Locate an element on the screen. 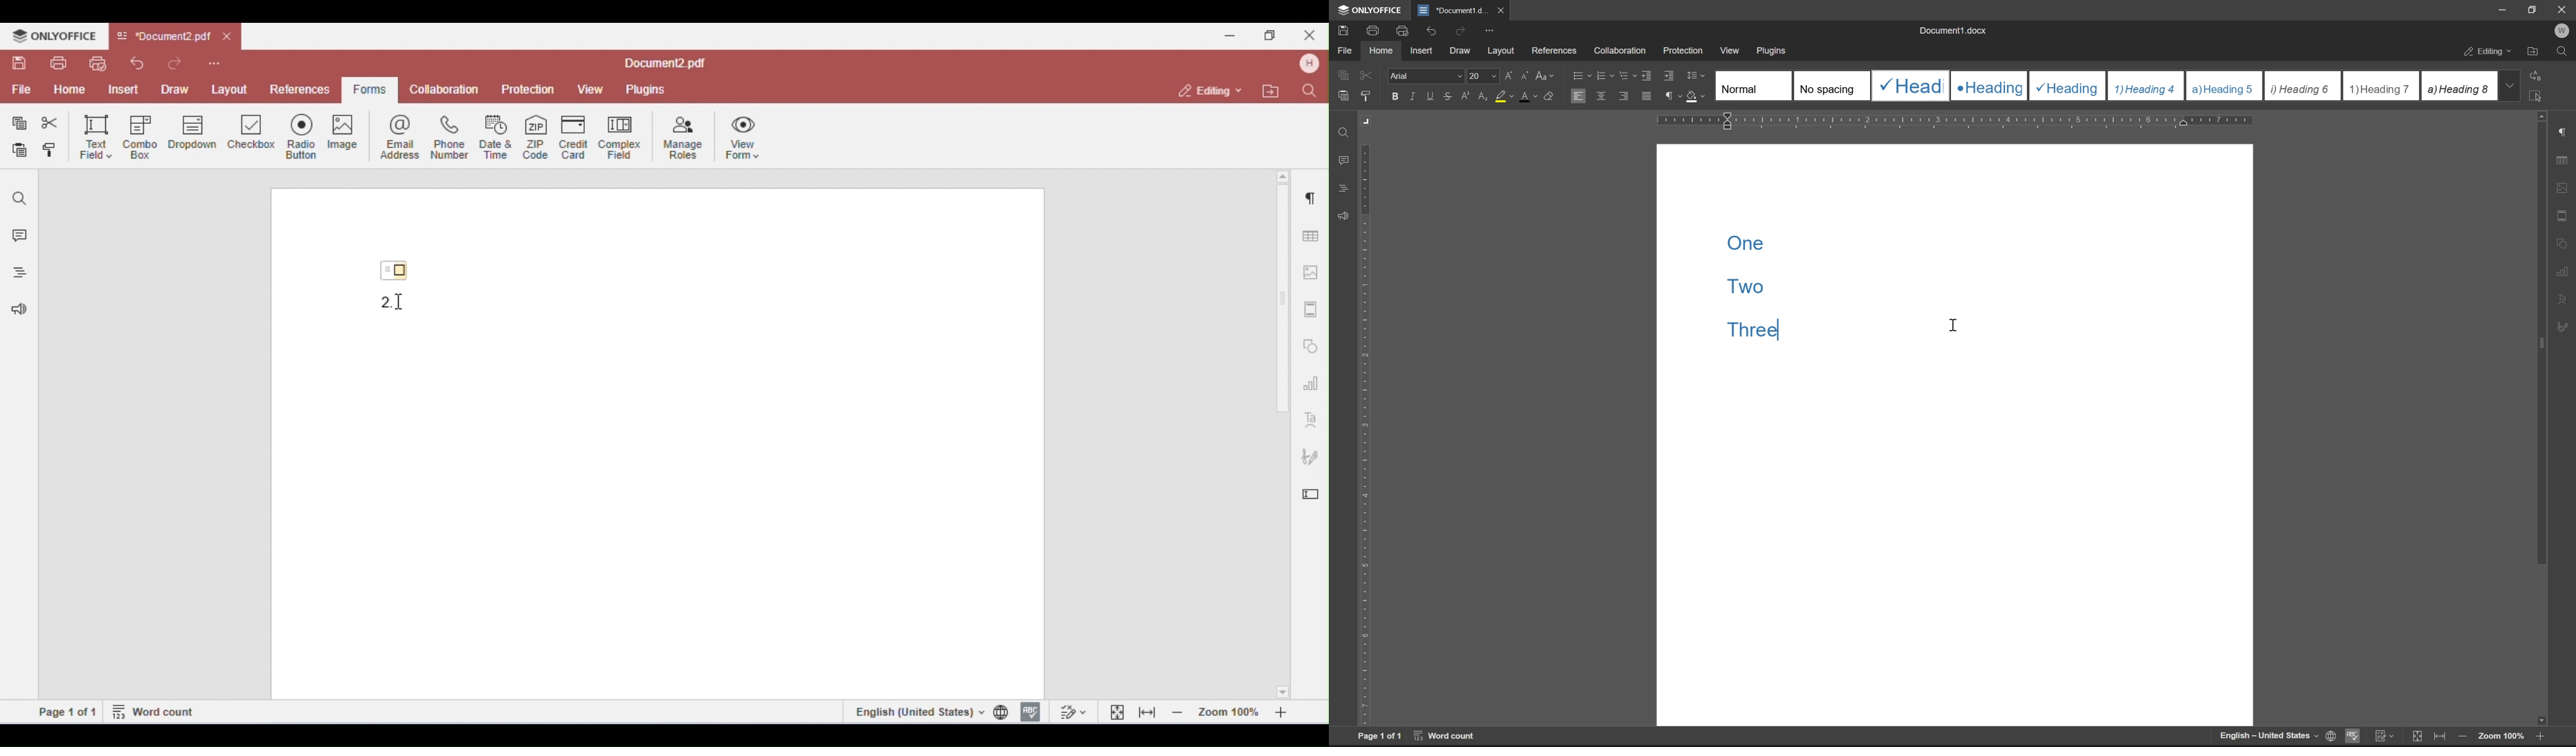 The height and width of the screenshot is (756, 2576). Arial is located at coordinates (1425, 75).